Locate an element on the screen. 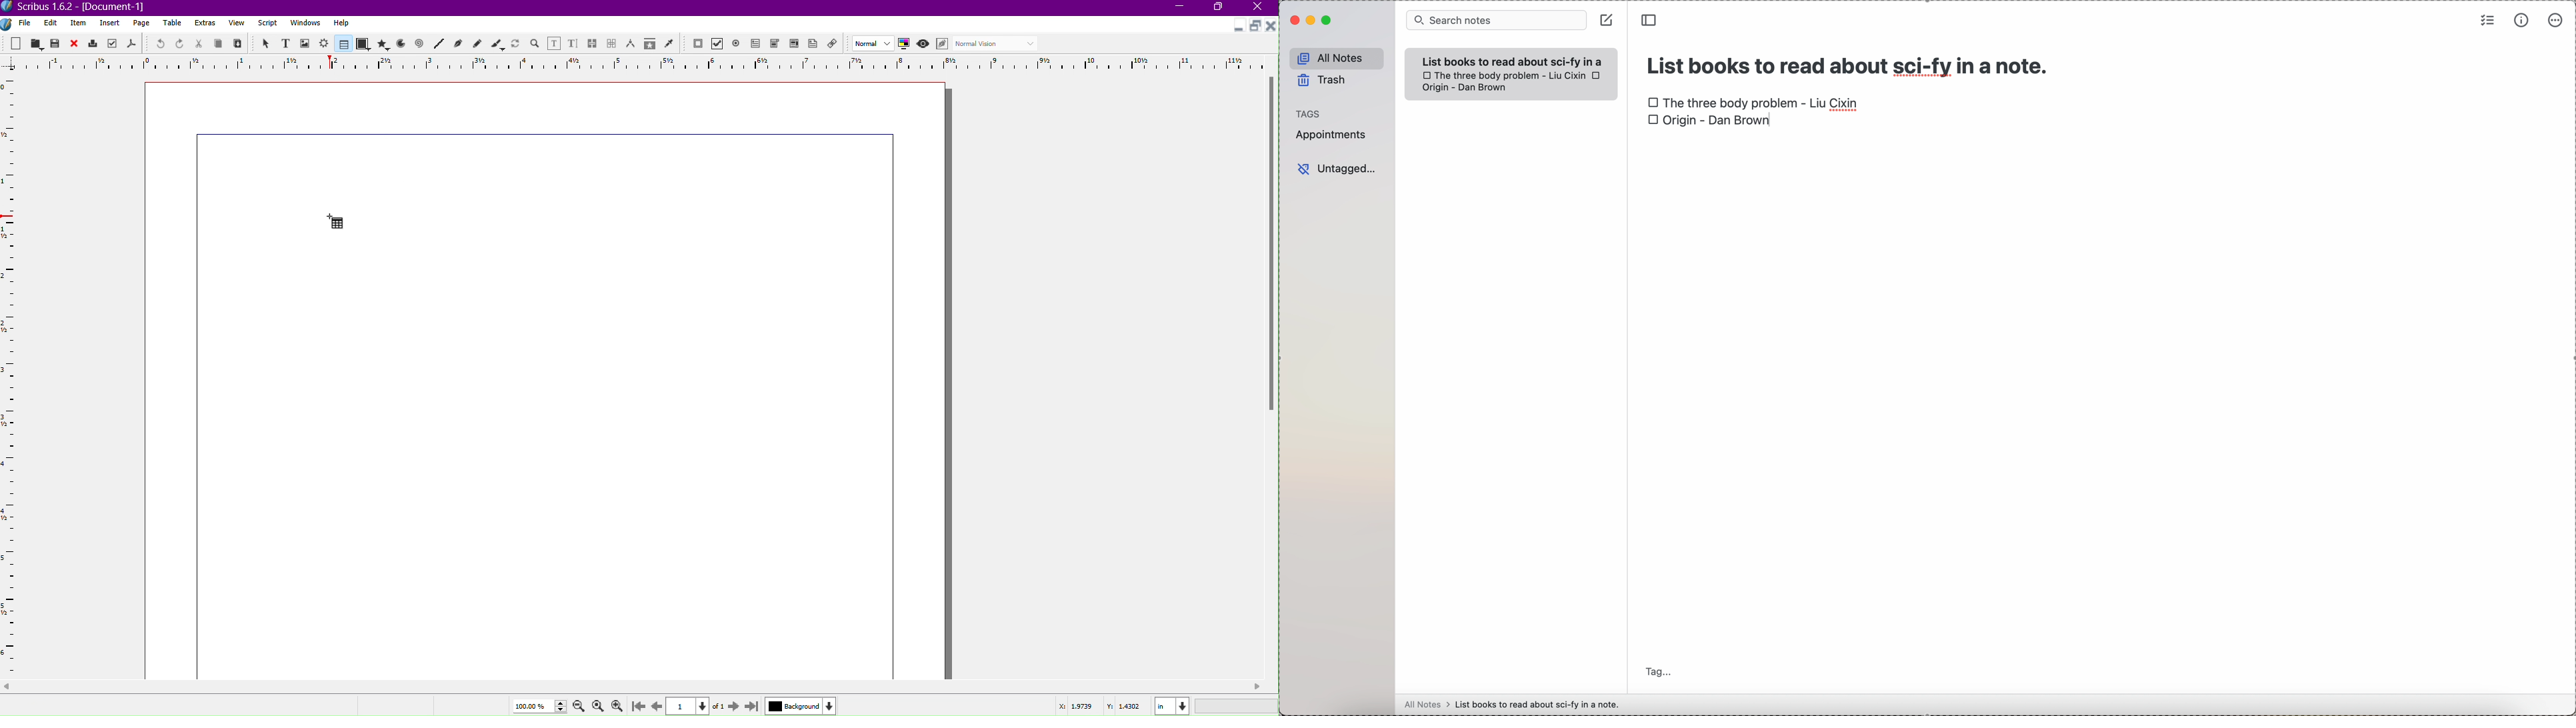 Image resolution: width=2576 pixels, height=728 pixels. Go to Previous Page is located at coordinates (656, 704).